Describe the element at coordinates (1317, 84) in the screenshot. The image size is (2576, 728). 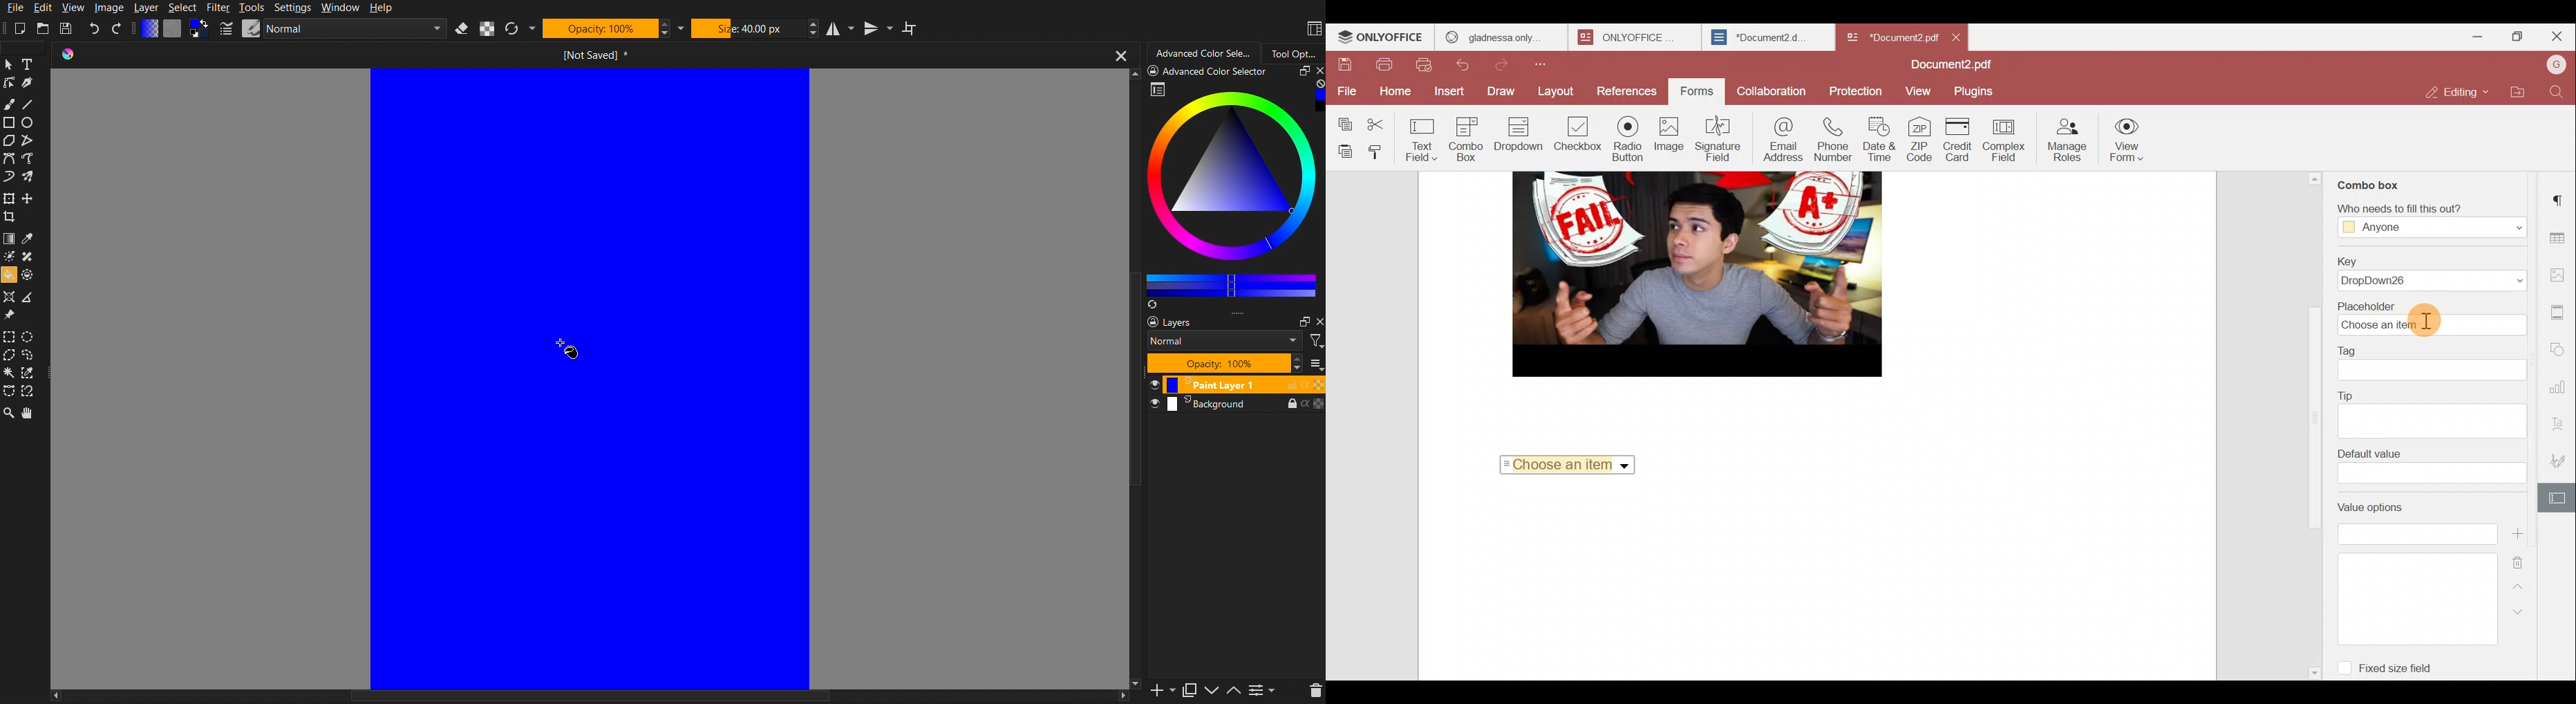
I see `stop` at that location.